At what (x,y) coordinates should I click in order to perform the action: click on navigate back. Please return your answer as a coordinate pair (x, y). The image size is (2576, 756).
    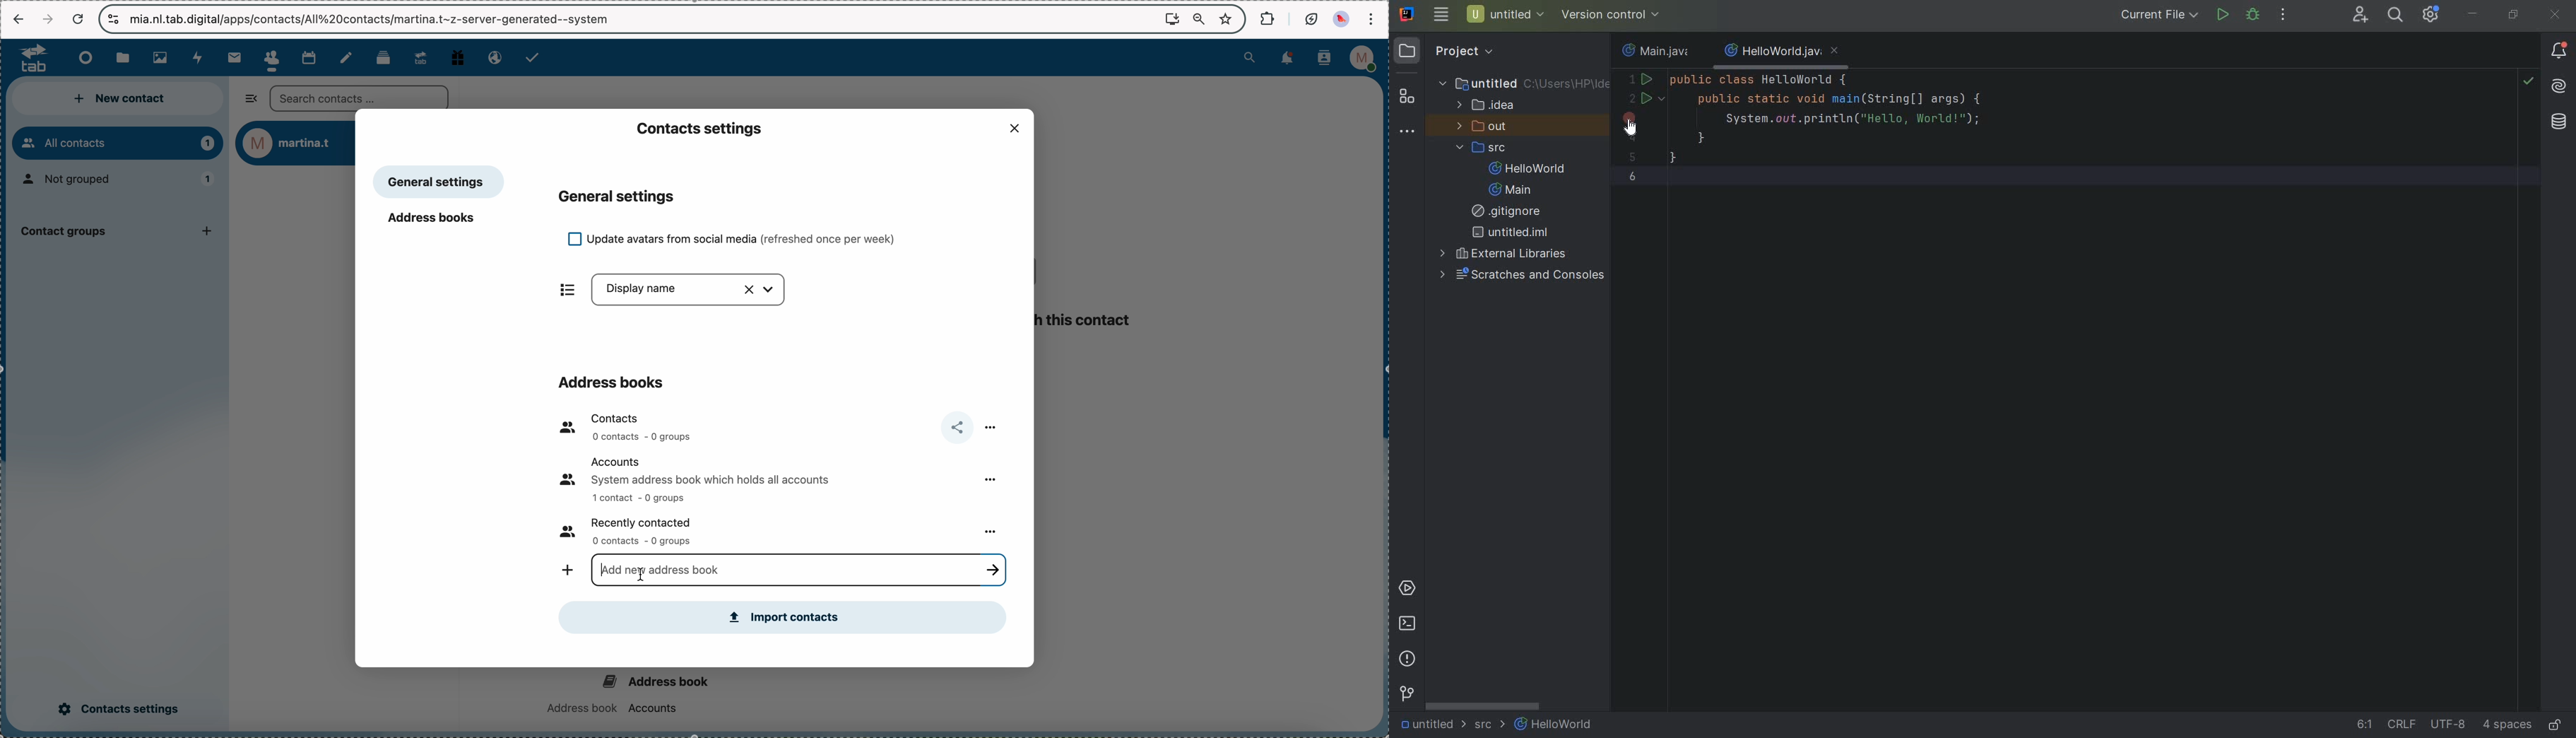
    Looking at the image, I should click on (17, 18).